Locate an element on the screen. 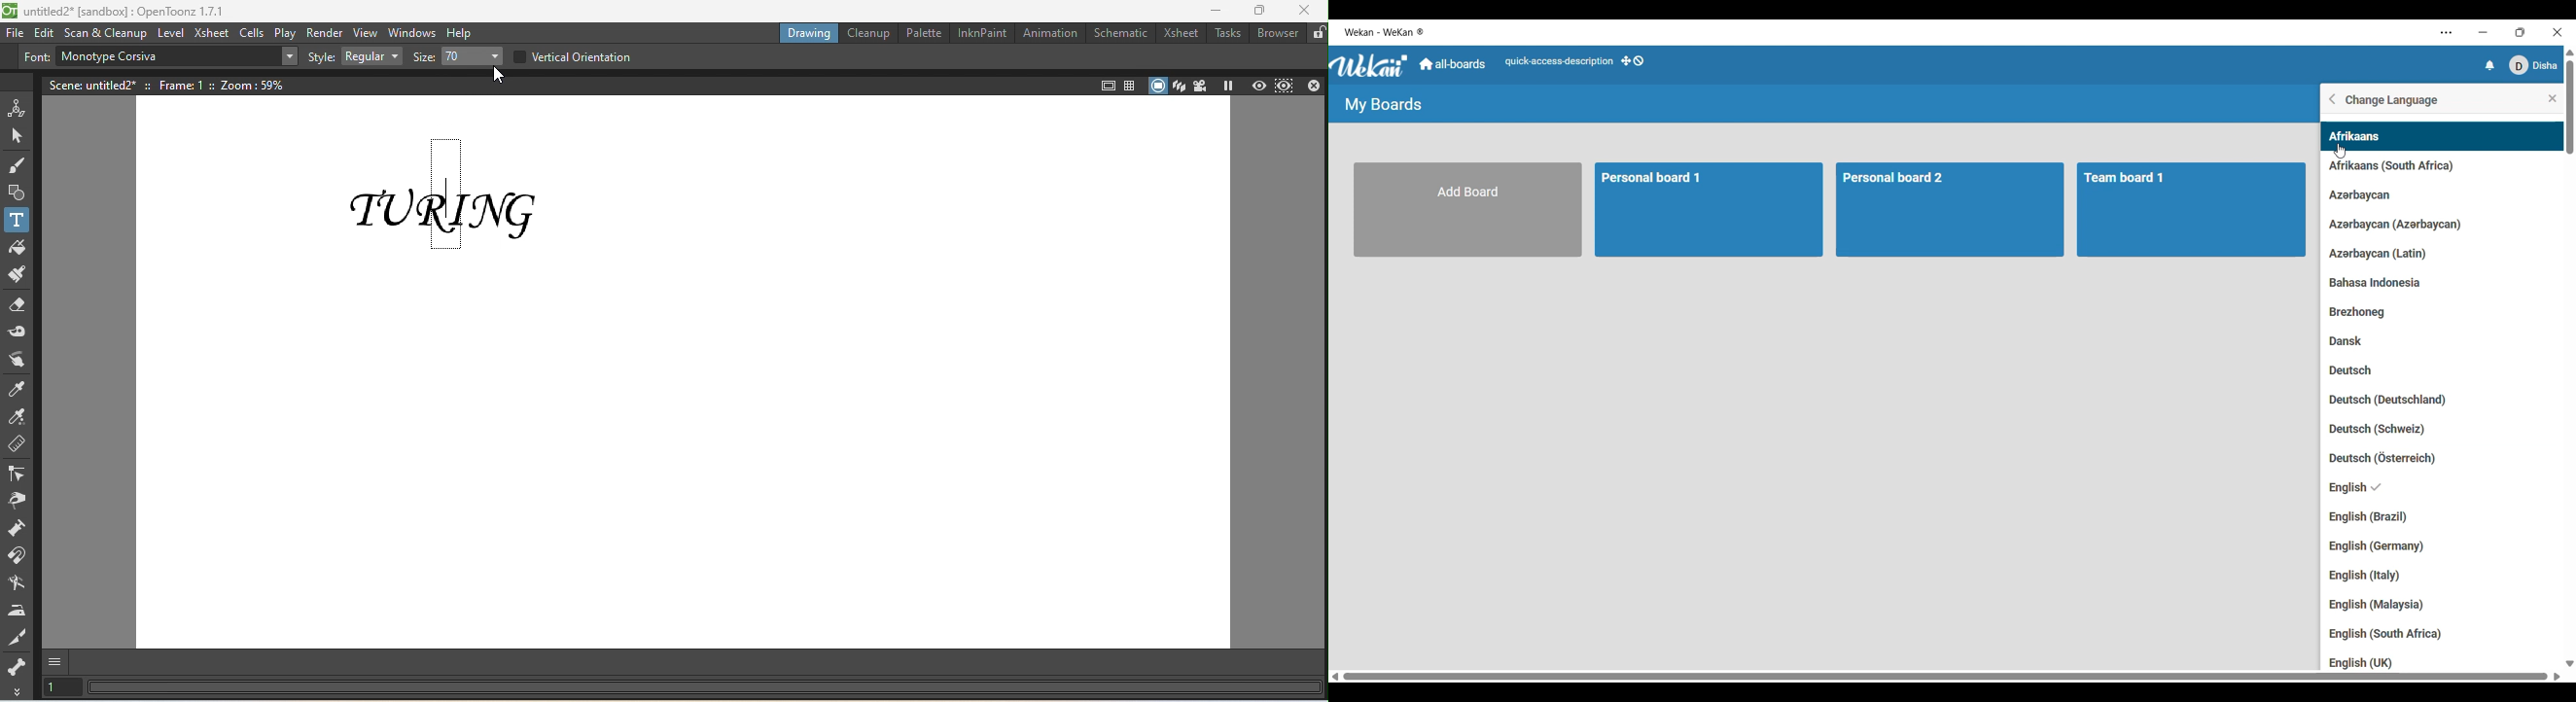  Field guide is located at coordinates (1106, 84).